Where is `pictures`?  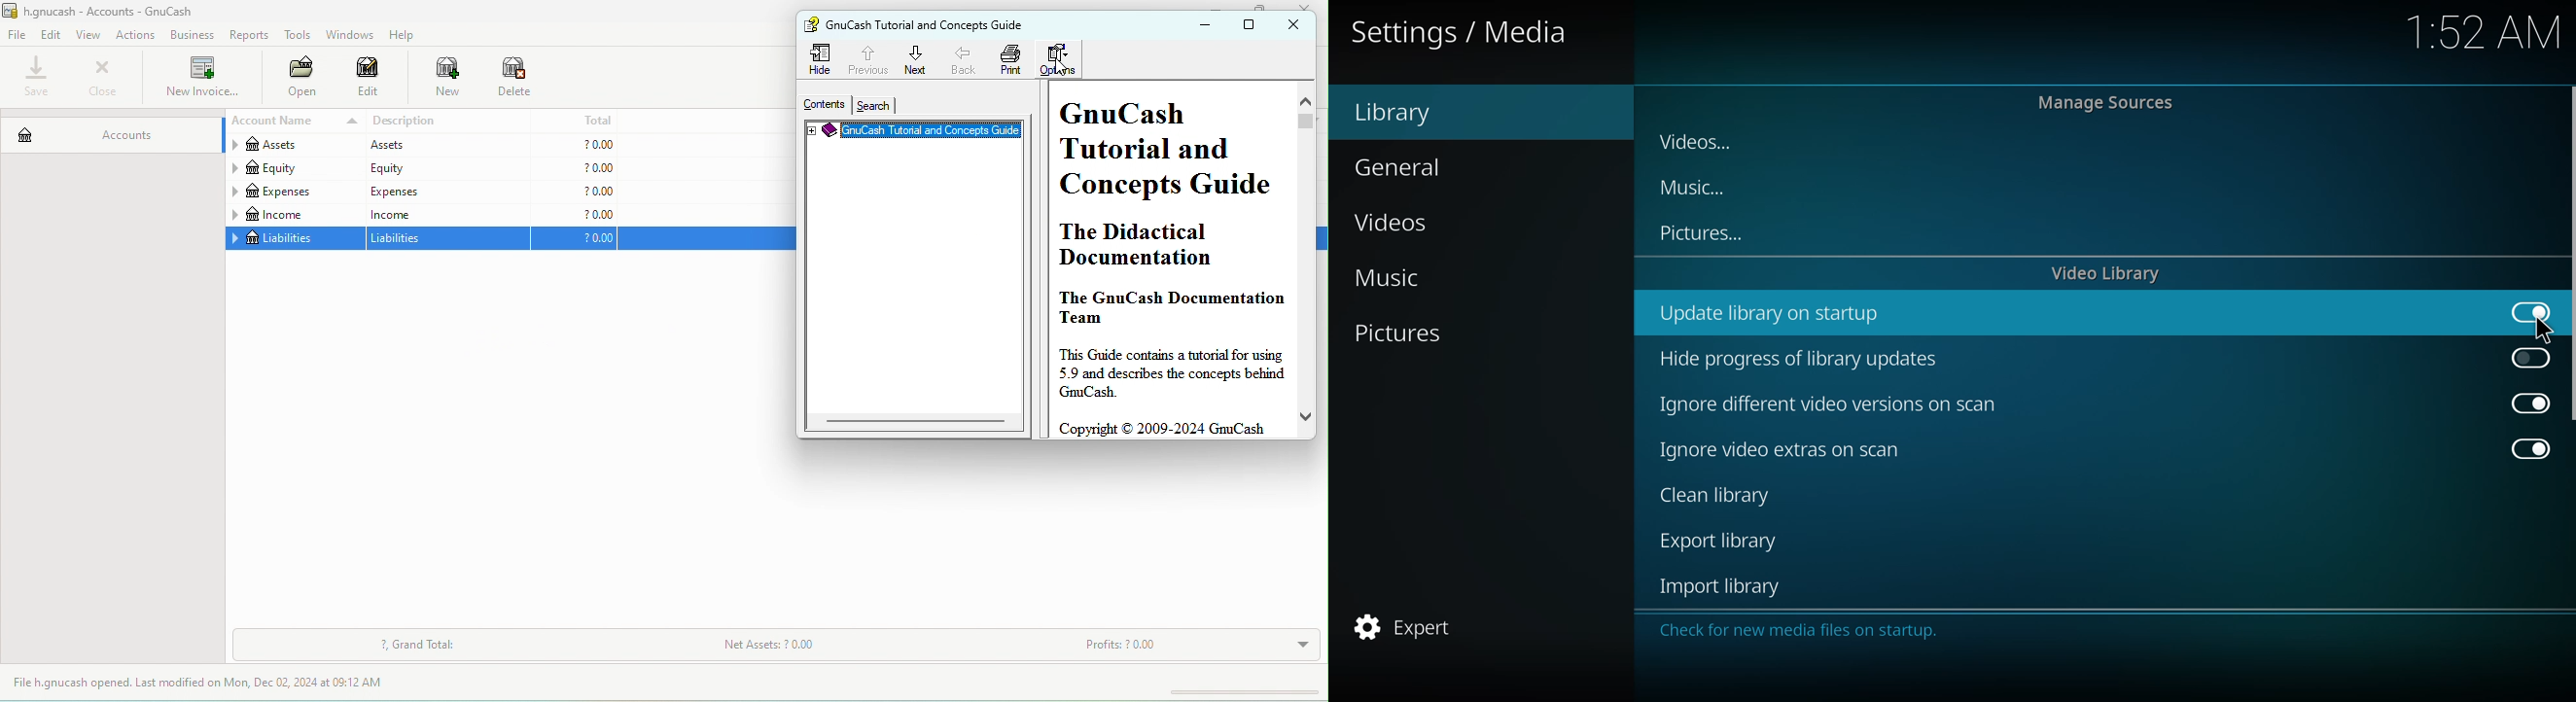
pictures is located at coordinates (1704, 233).